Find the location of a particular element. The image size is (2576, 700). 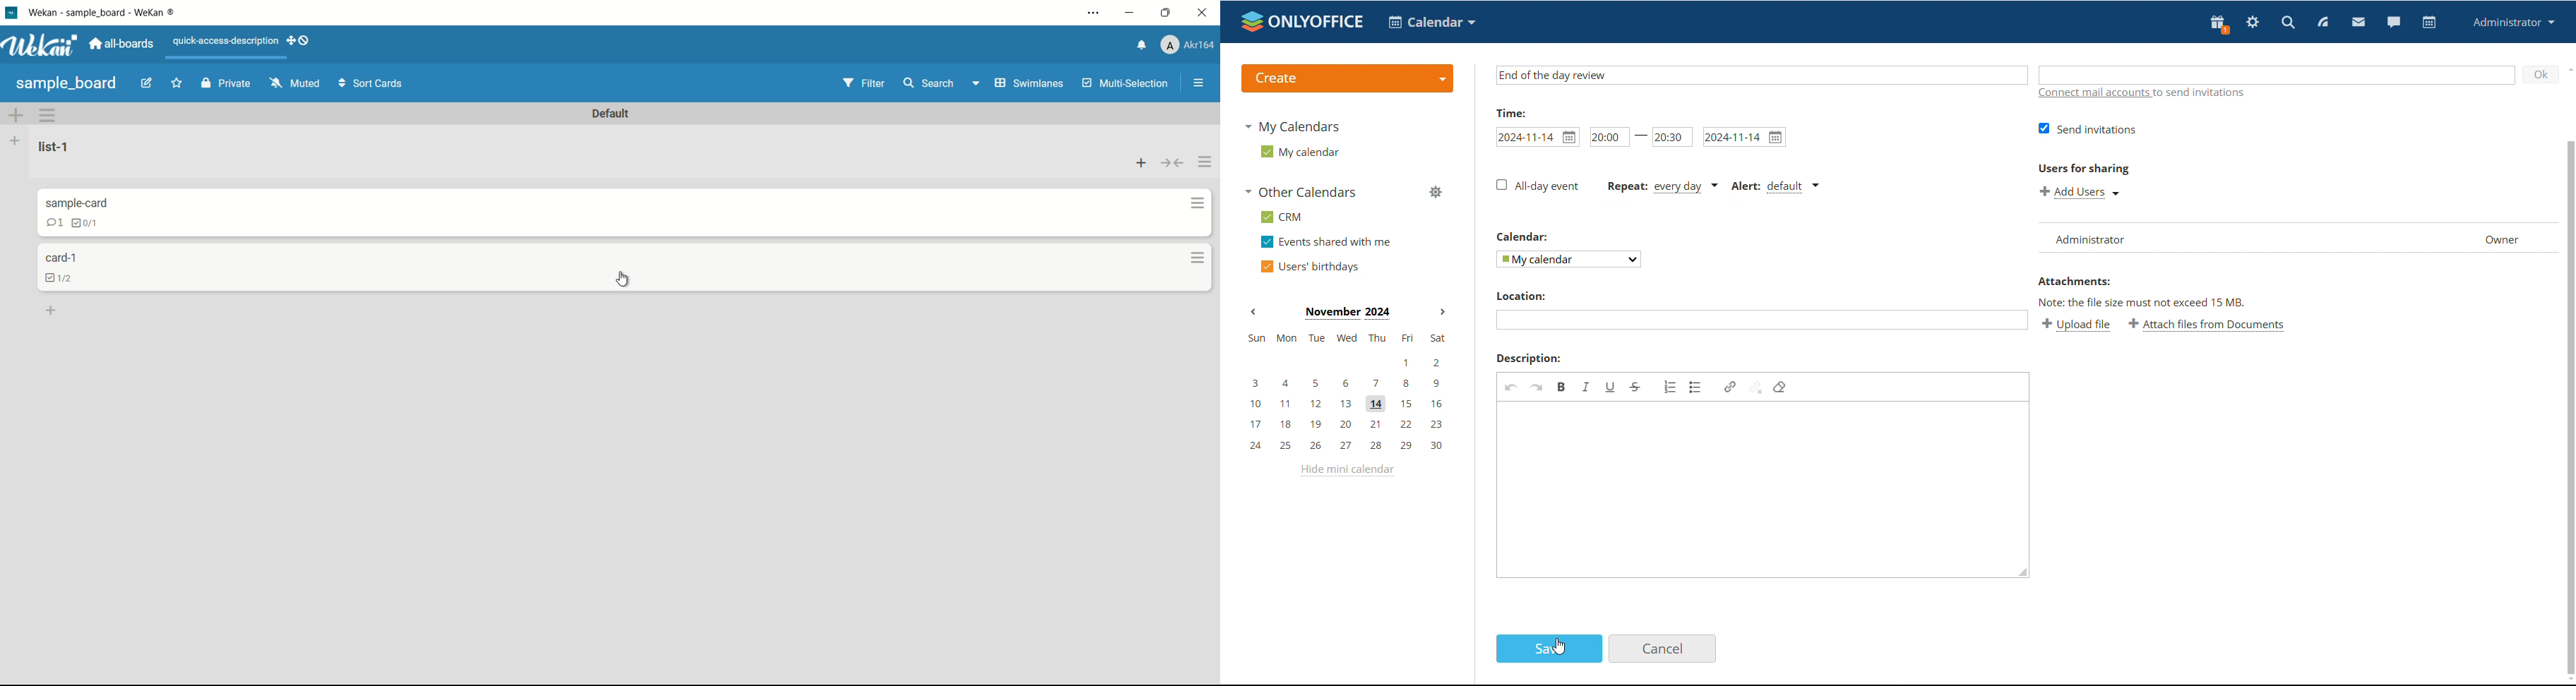

default is located at coordinates (615, 112).